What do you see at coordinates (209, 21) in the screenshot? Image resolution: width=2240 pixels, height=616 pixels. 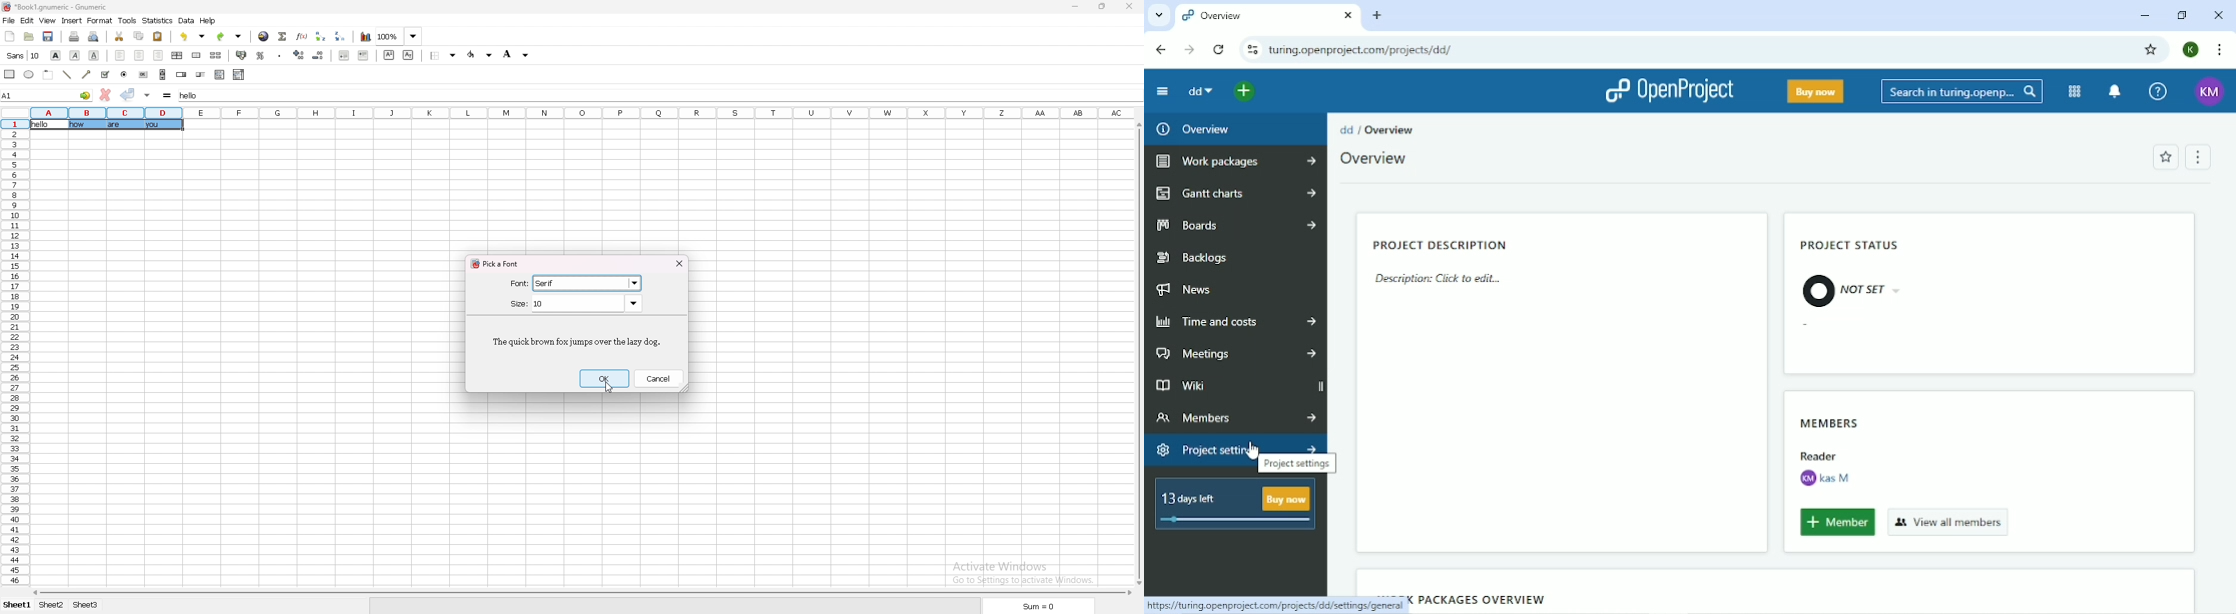 I see `help` at bounding box center [209, 21].